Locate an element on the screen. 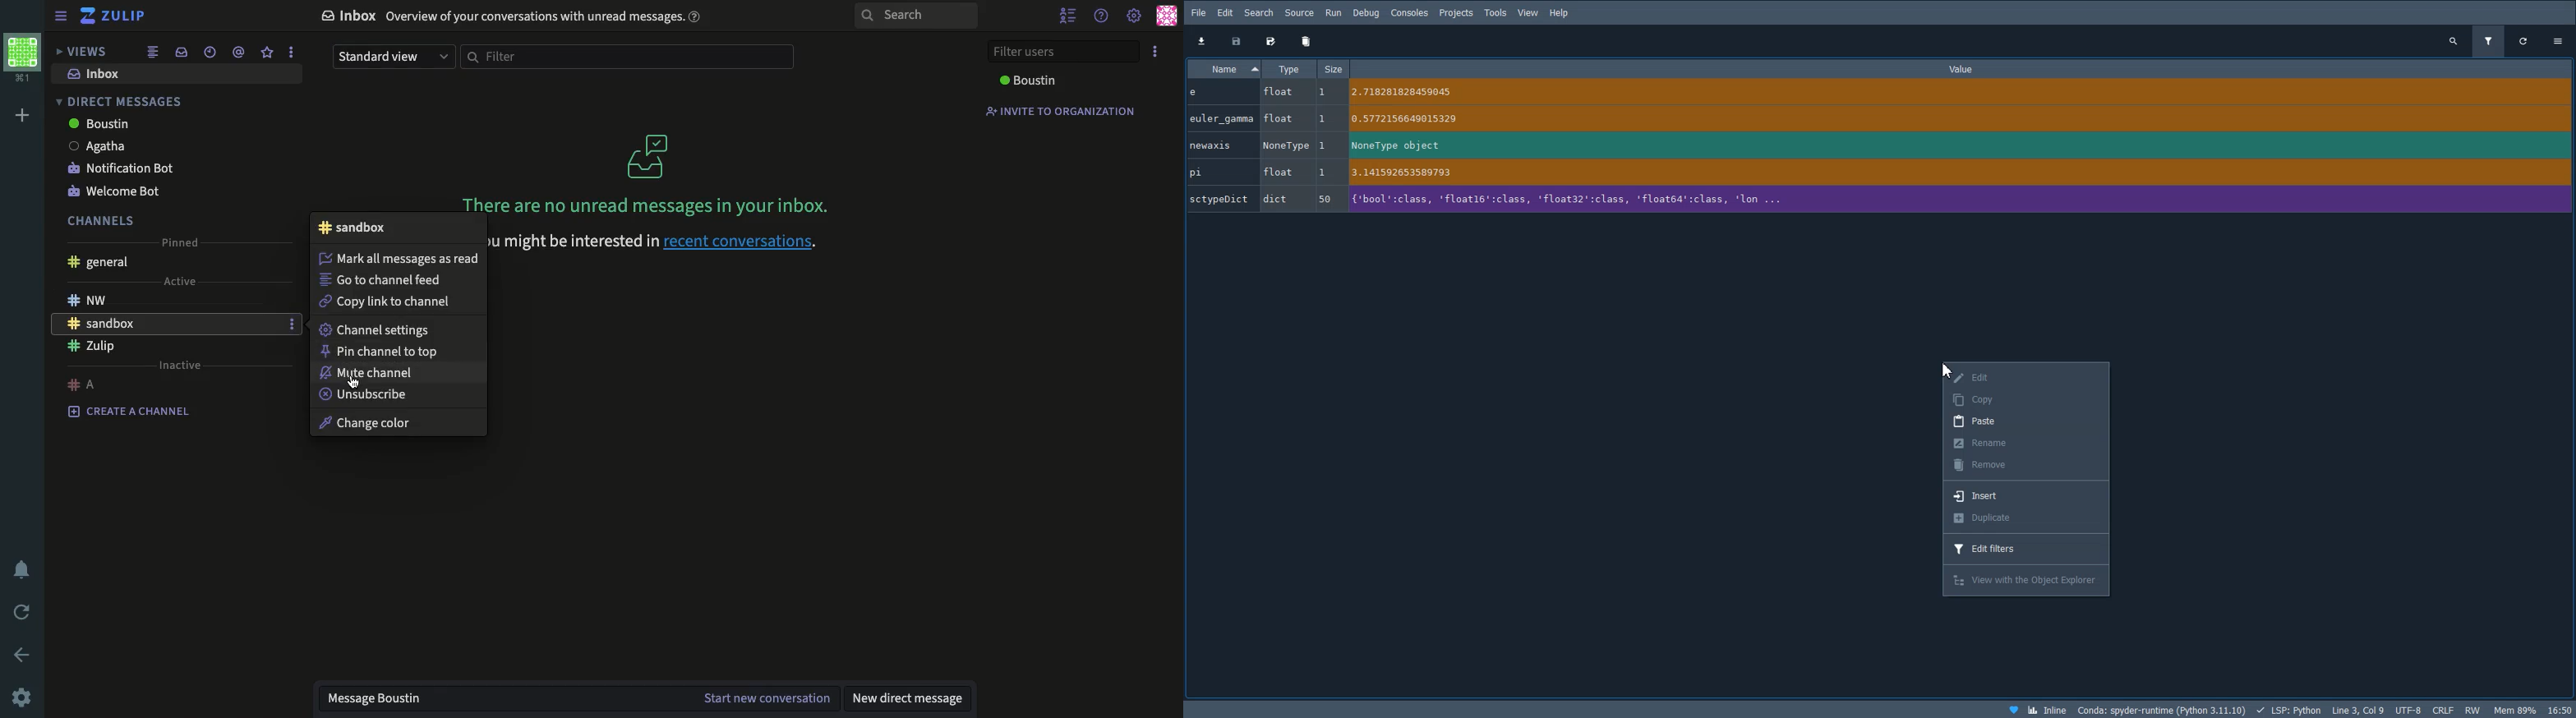  unsubscribe is located at coordinates (362, 394).